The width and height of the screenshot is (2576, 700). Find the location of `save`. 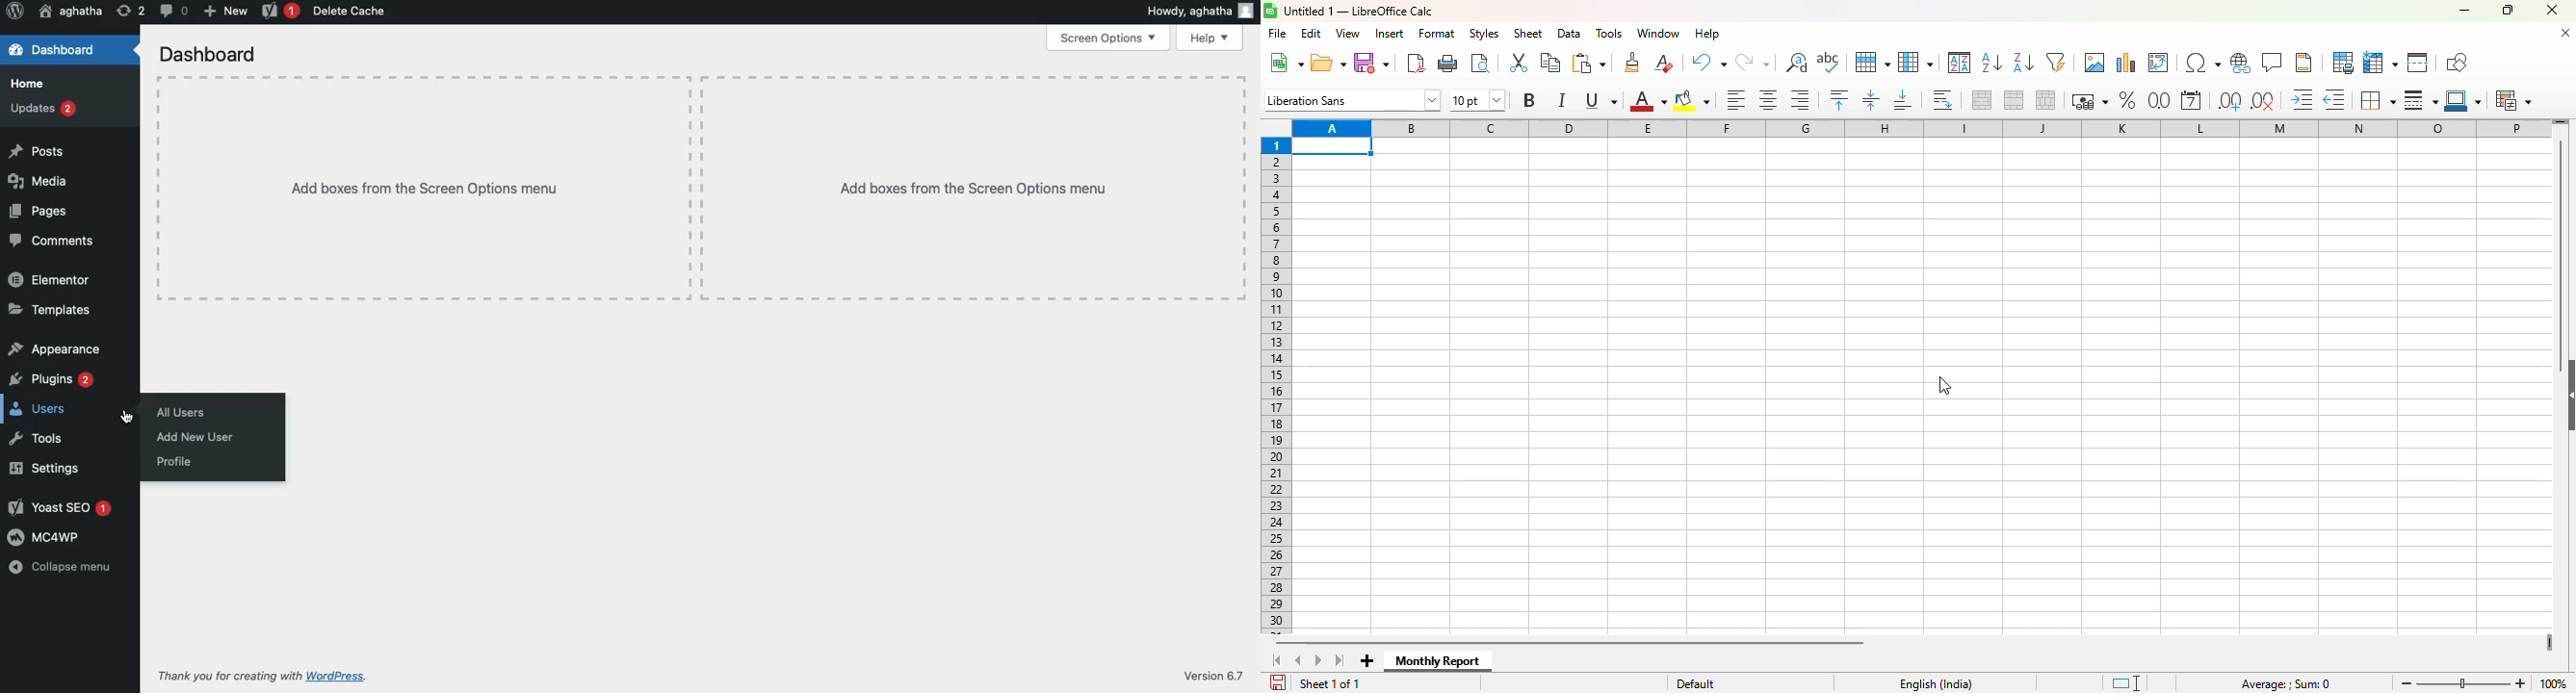

save is located at coordinates (1372, 63).